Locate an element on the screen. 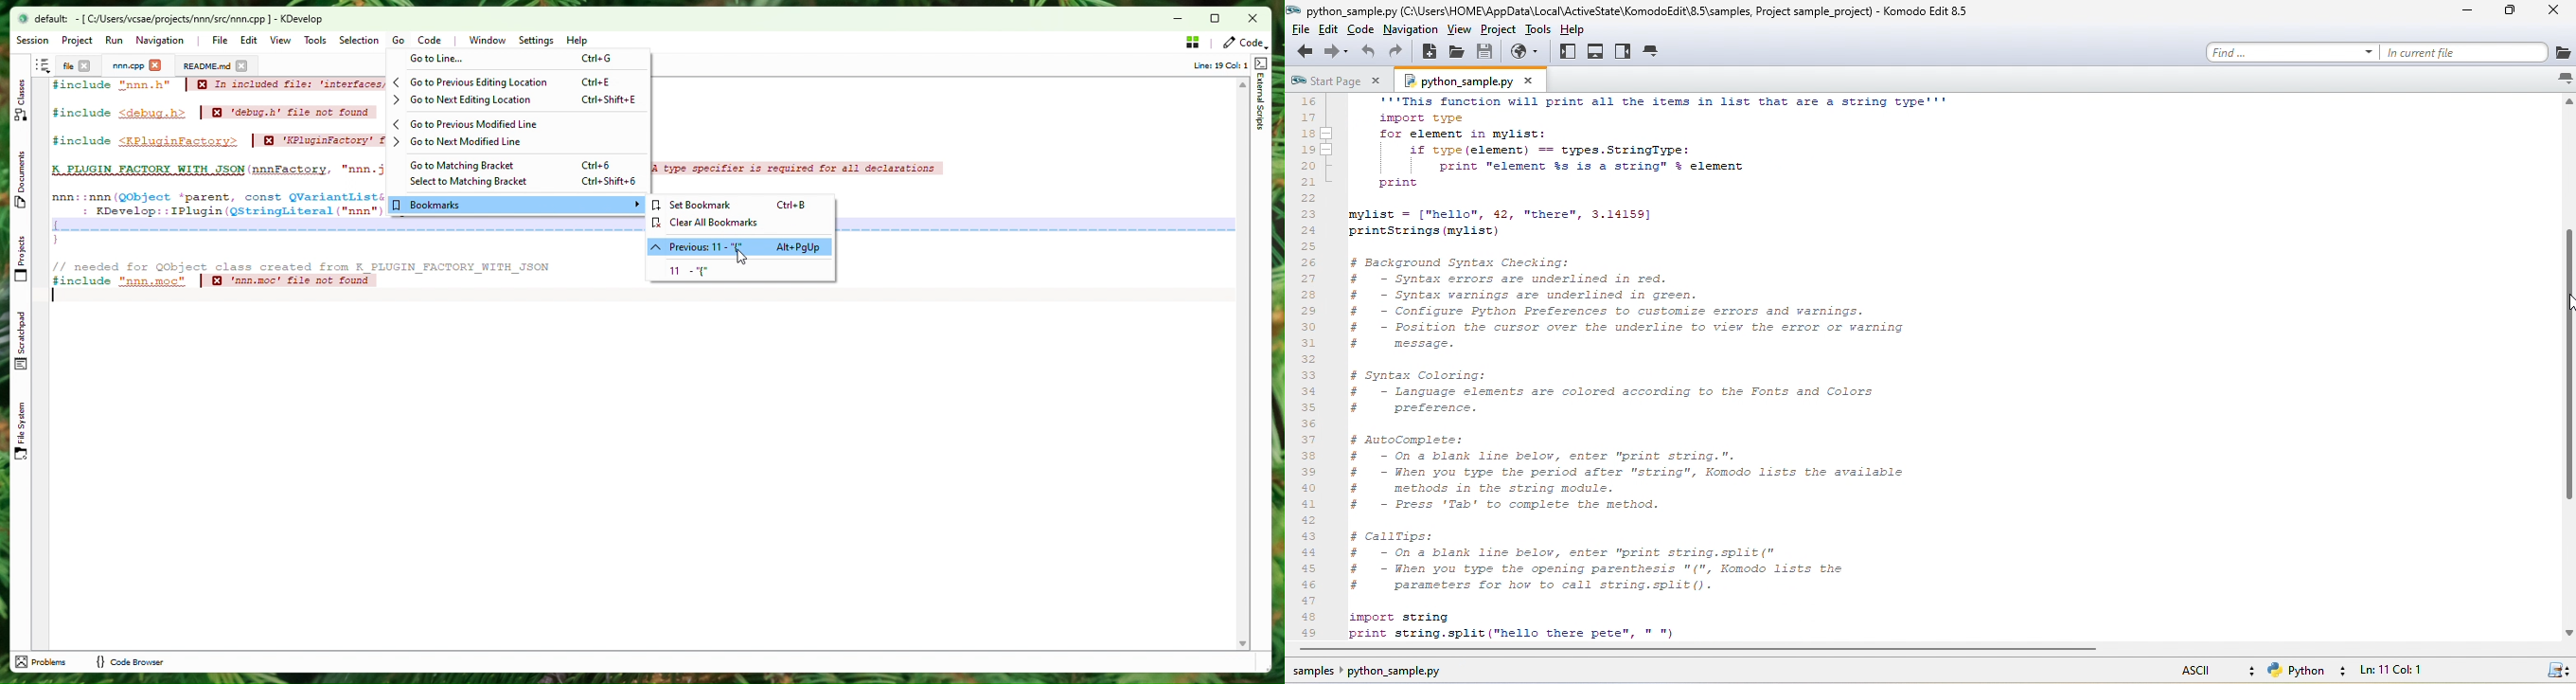 The height and width of the screenshot is (700, 2576). app icon is located at coordinates (1294, 10).